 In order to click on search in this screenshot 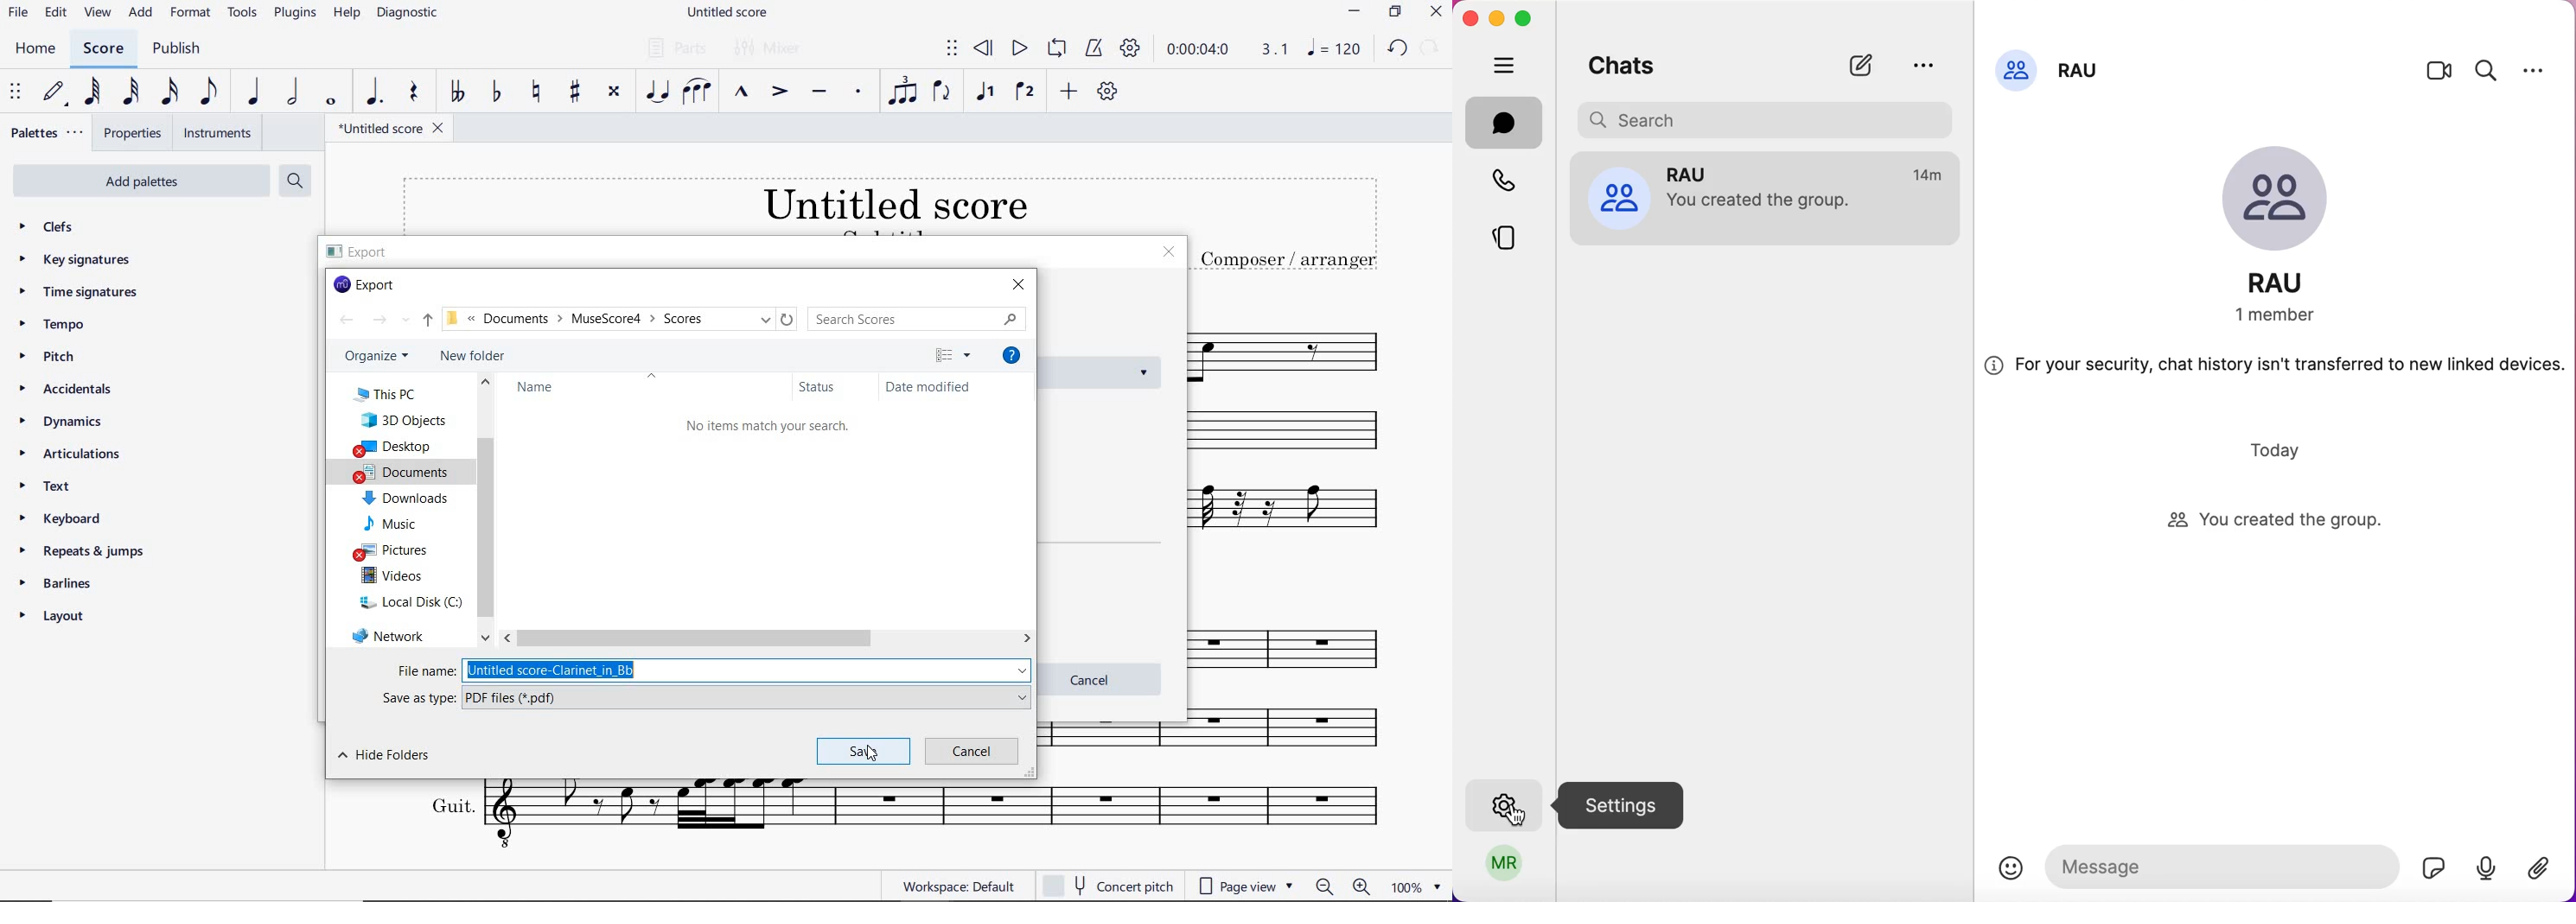, I will do `click(1765, 119)`.